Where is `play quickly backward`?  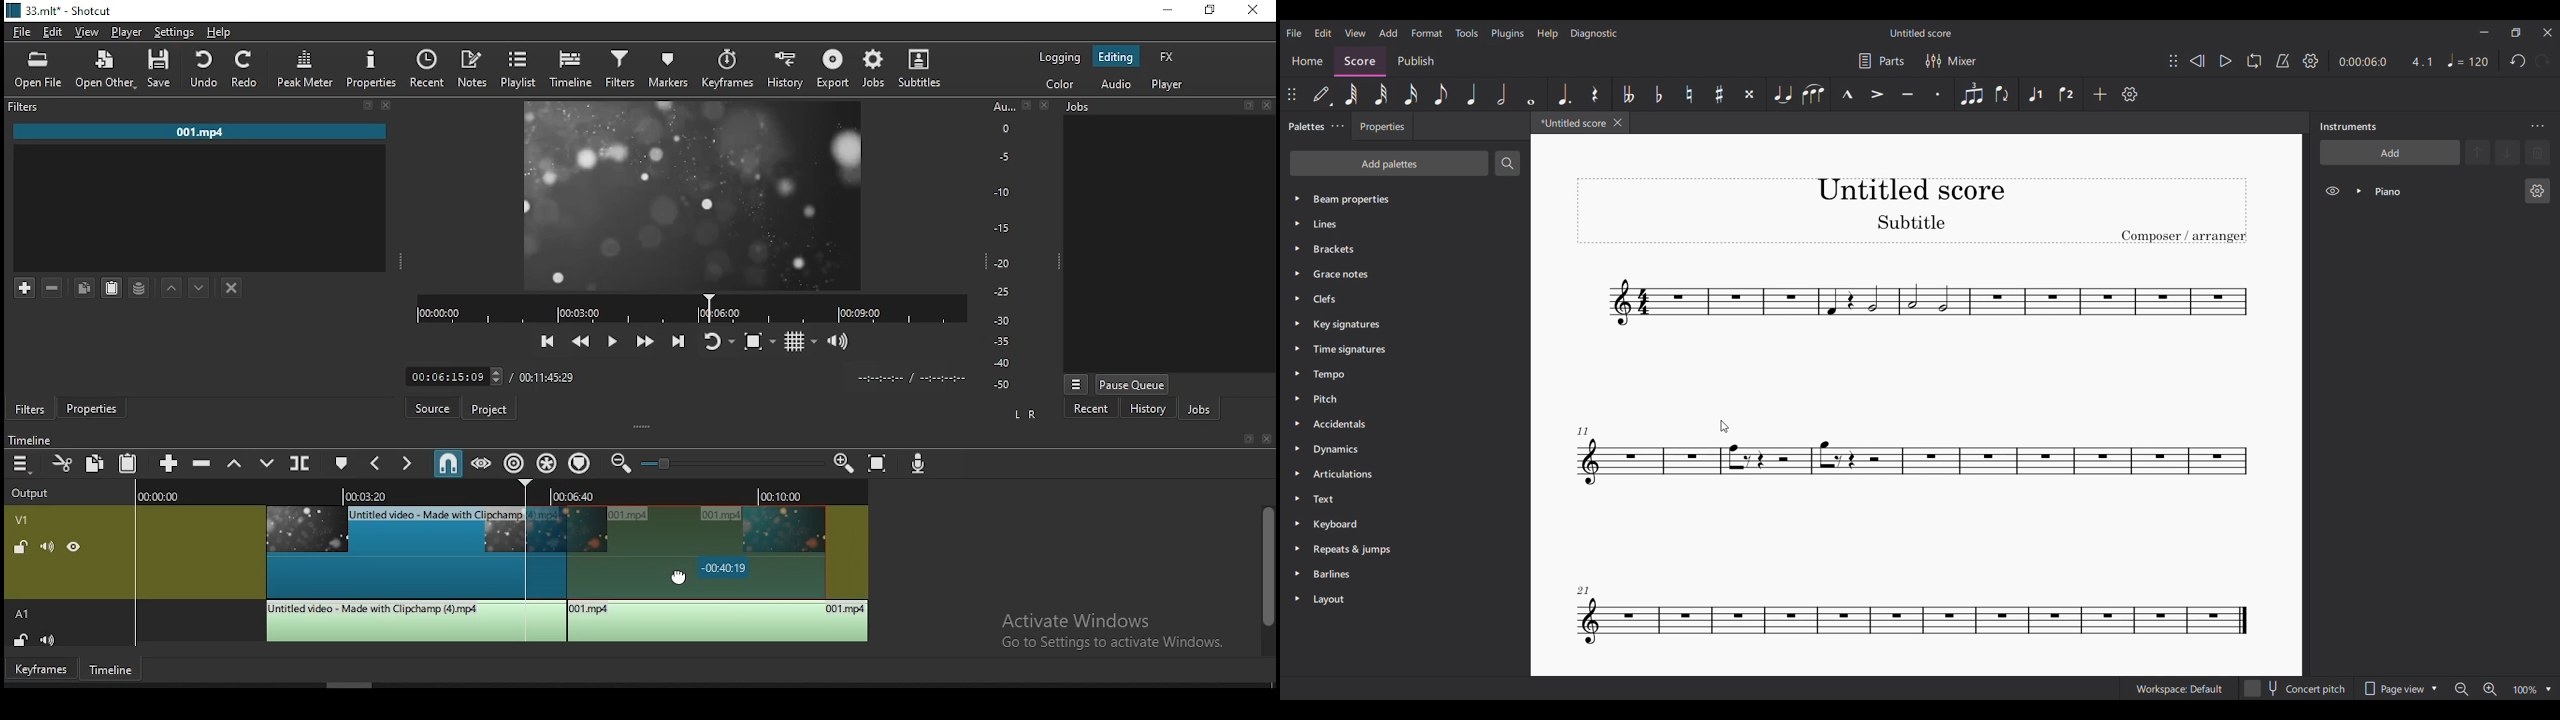 play quickly backward is located at coordinates (583, 341).